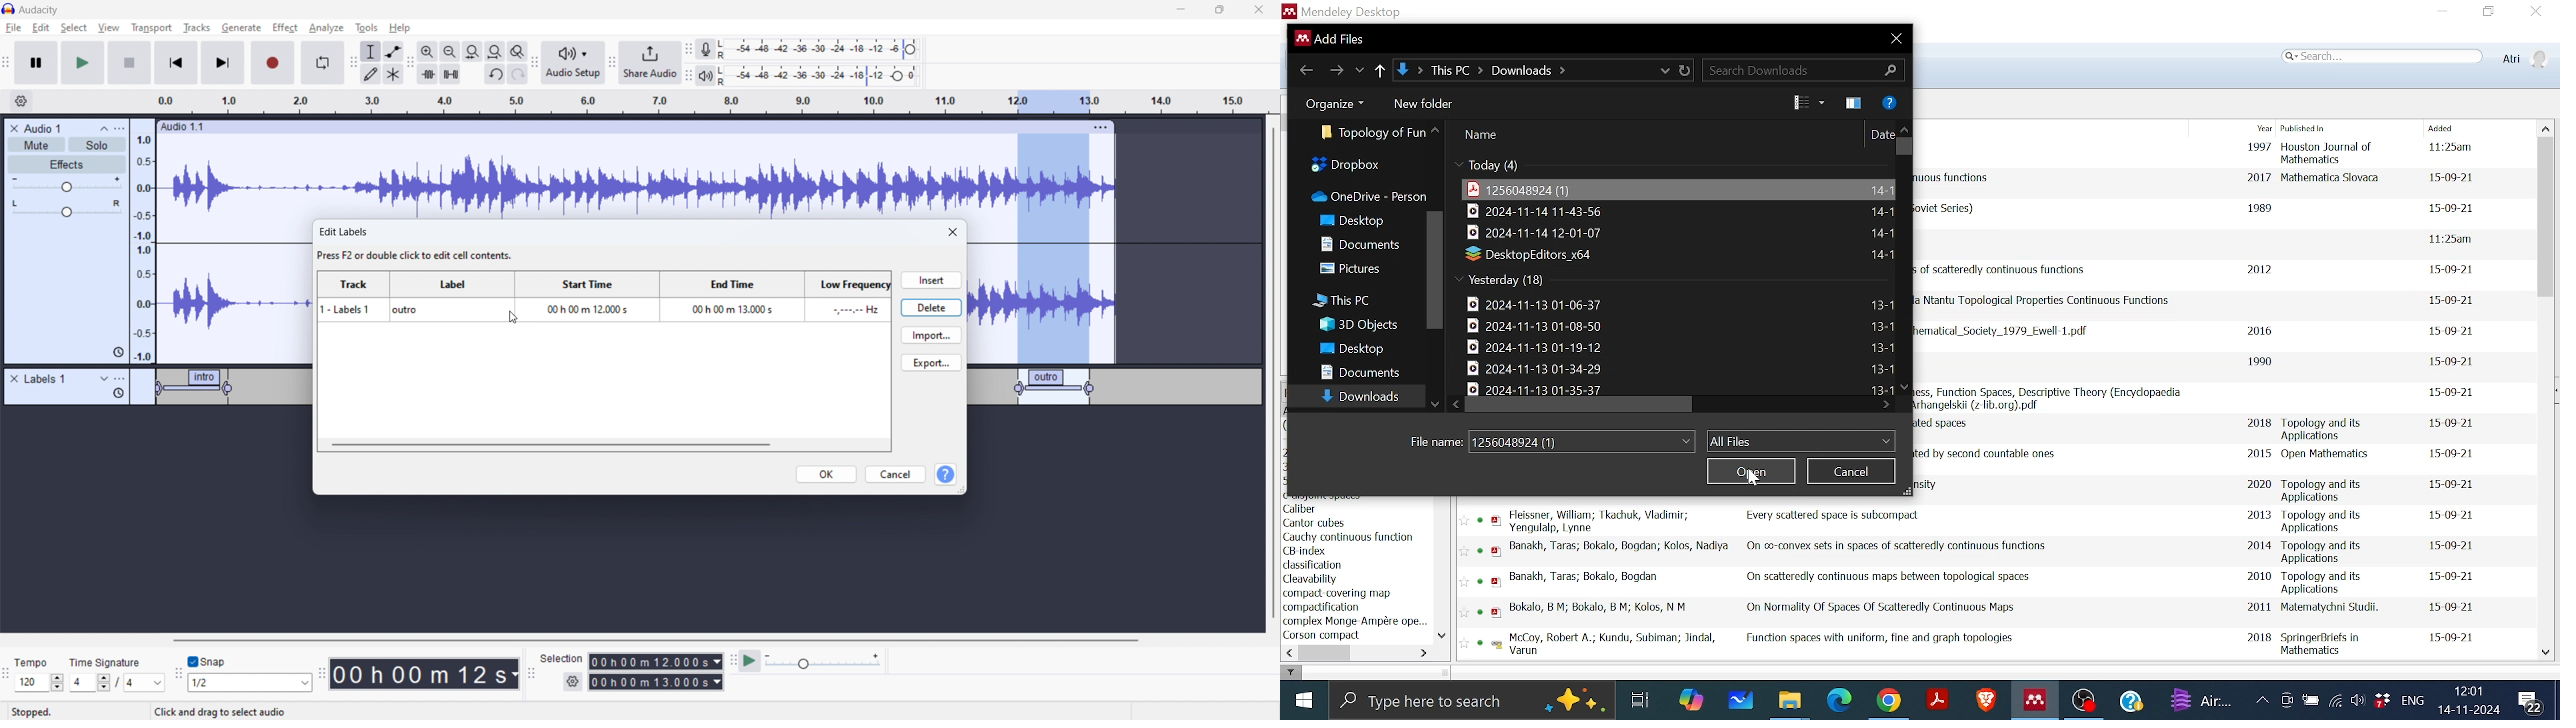 Image resolution: width=2576 pixels, height=728 pixels. I want to click on Move left in filter by author keyword, so click(1291, 652).